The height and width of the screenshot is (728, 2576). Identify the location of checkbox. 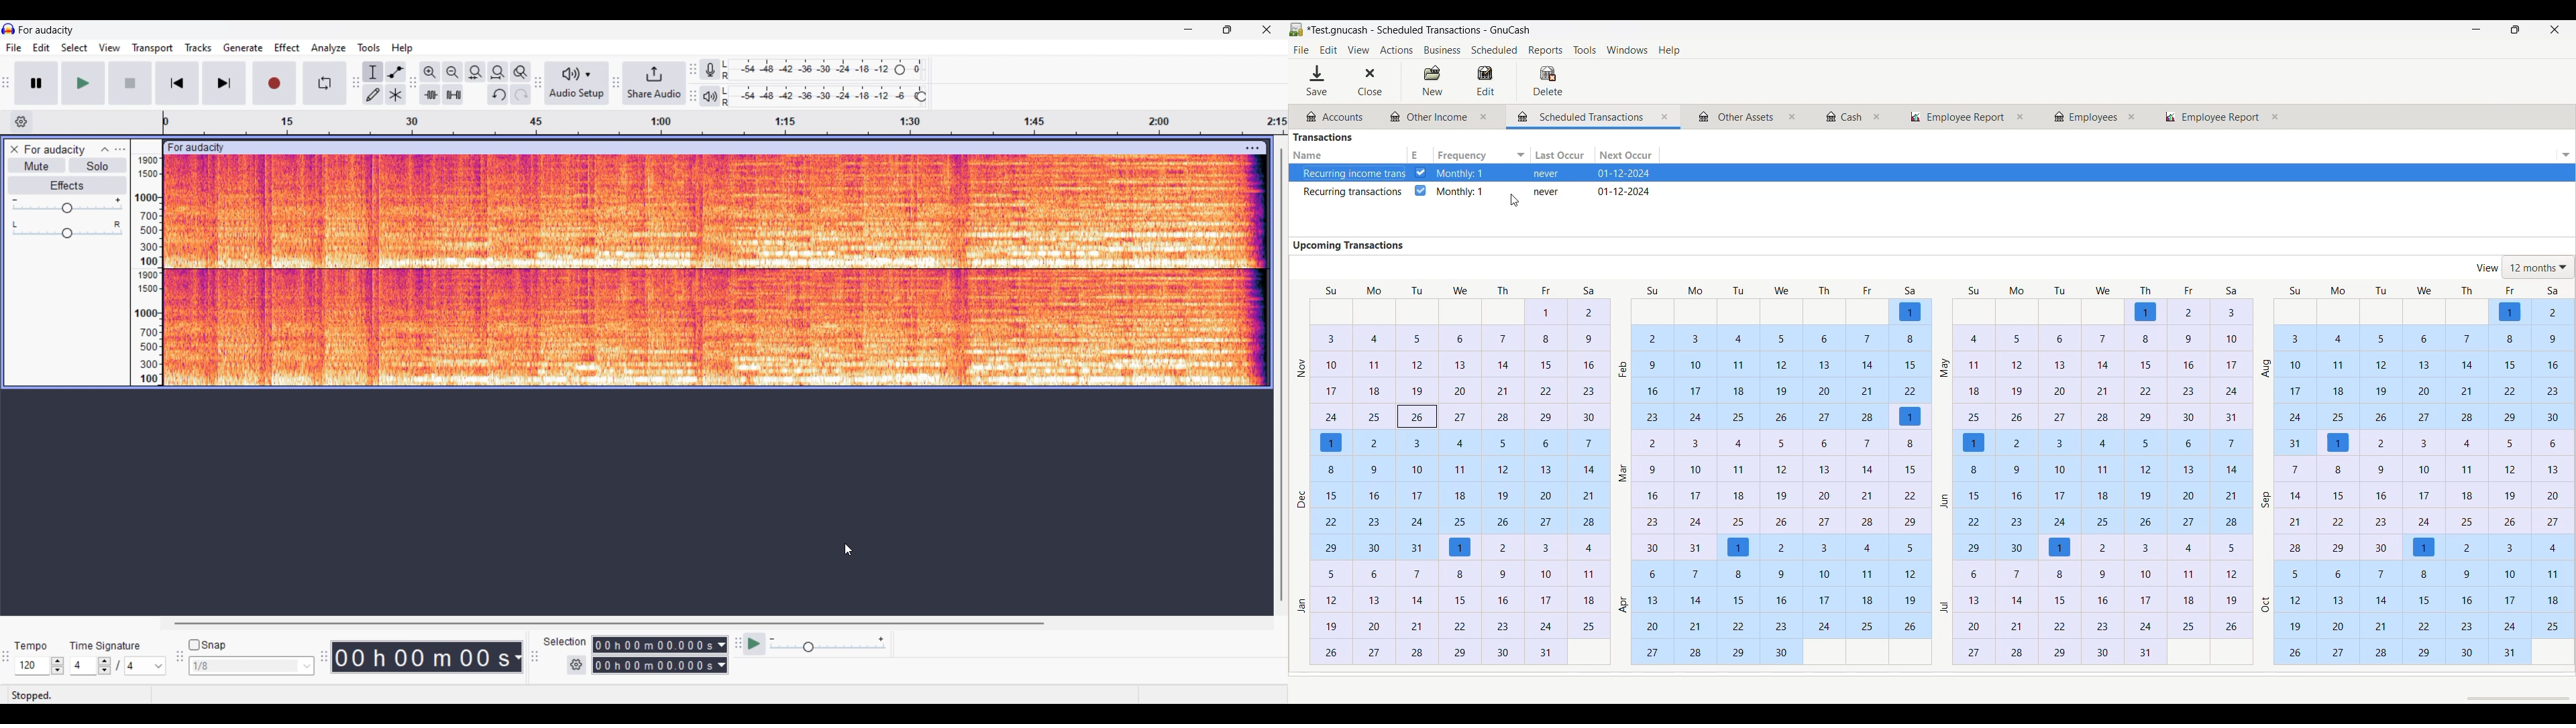
(1421, 193).